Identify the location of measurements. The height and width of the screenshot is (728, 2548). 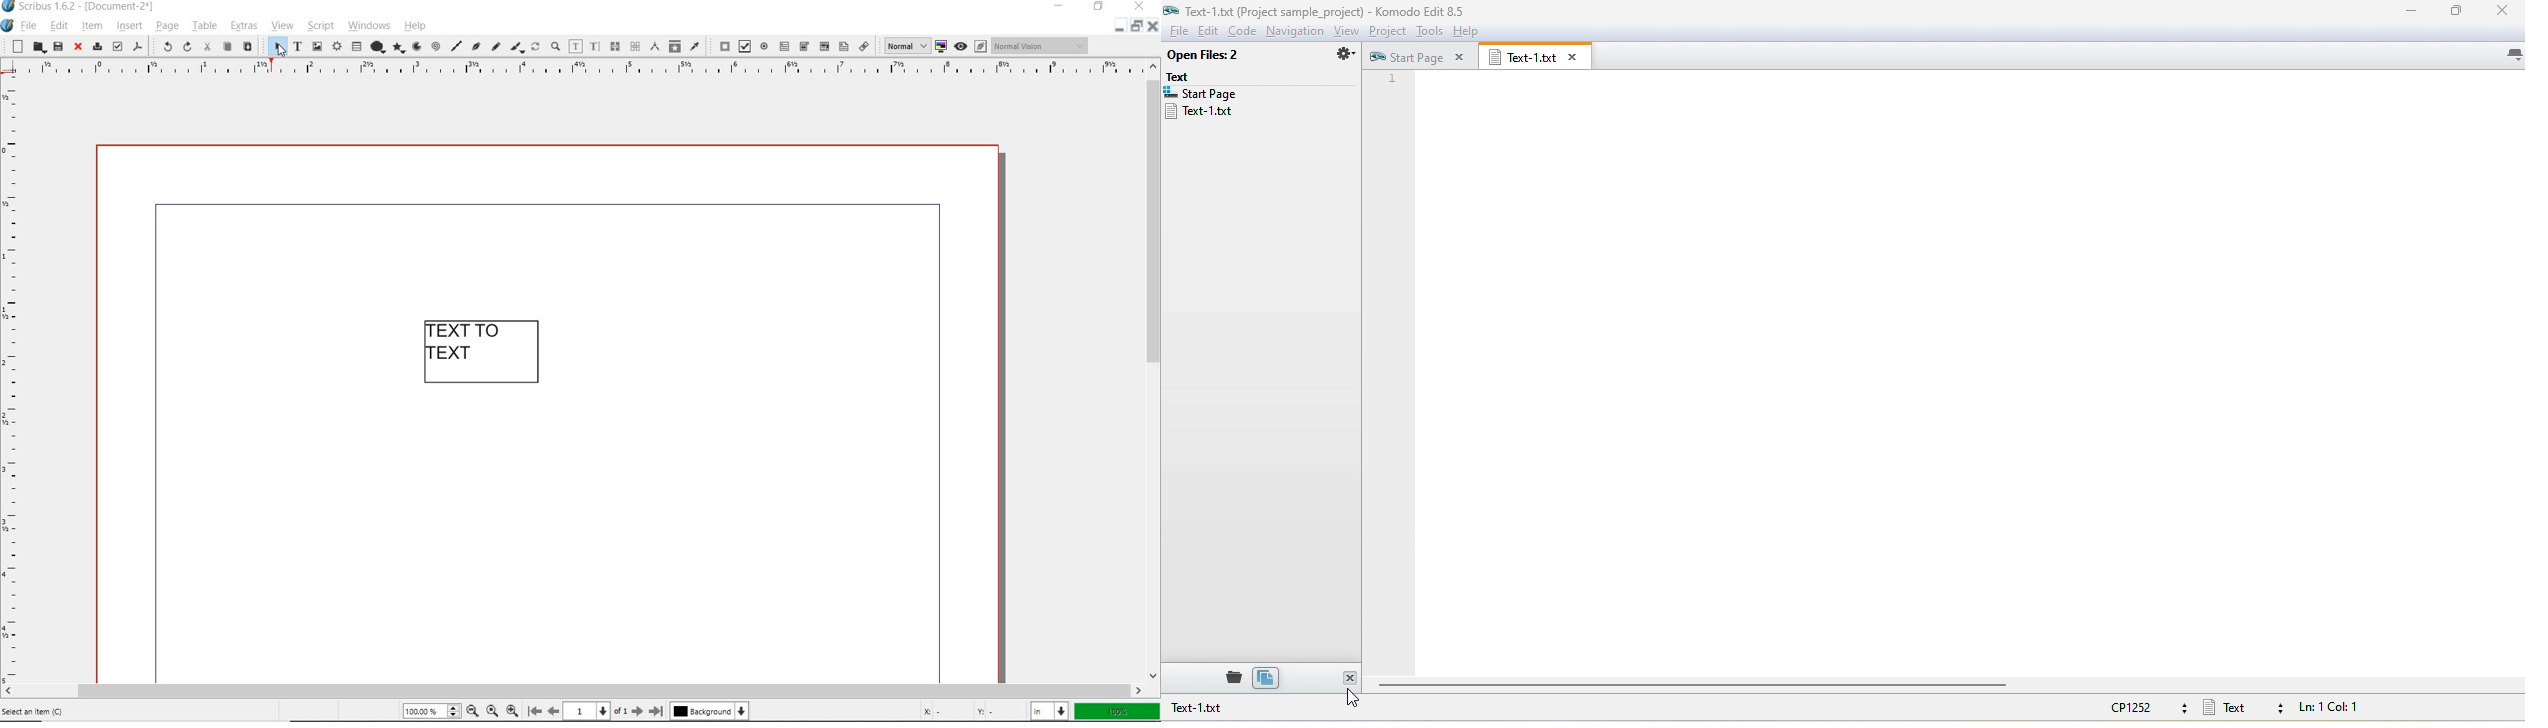
(656, 48).